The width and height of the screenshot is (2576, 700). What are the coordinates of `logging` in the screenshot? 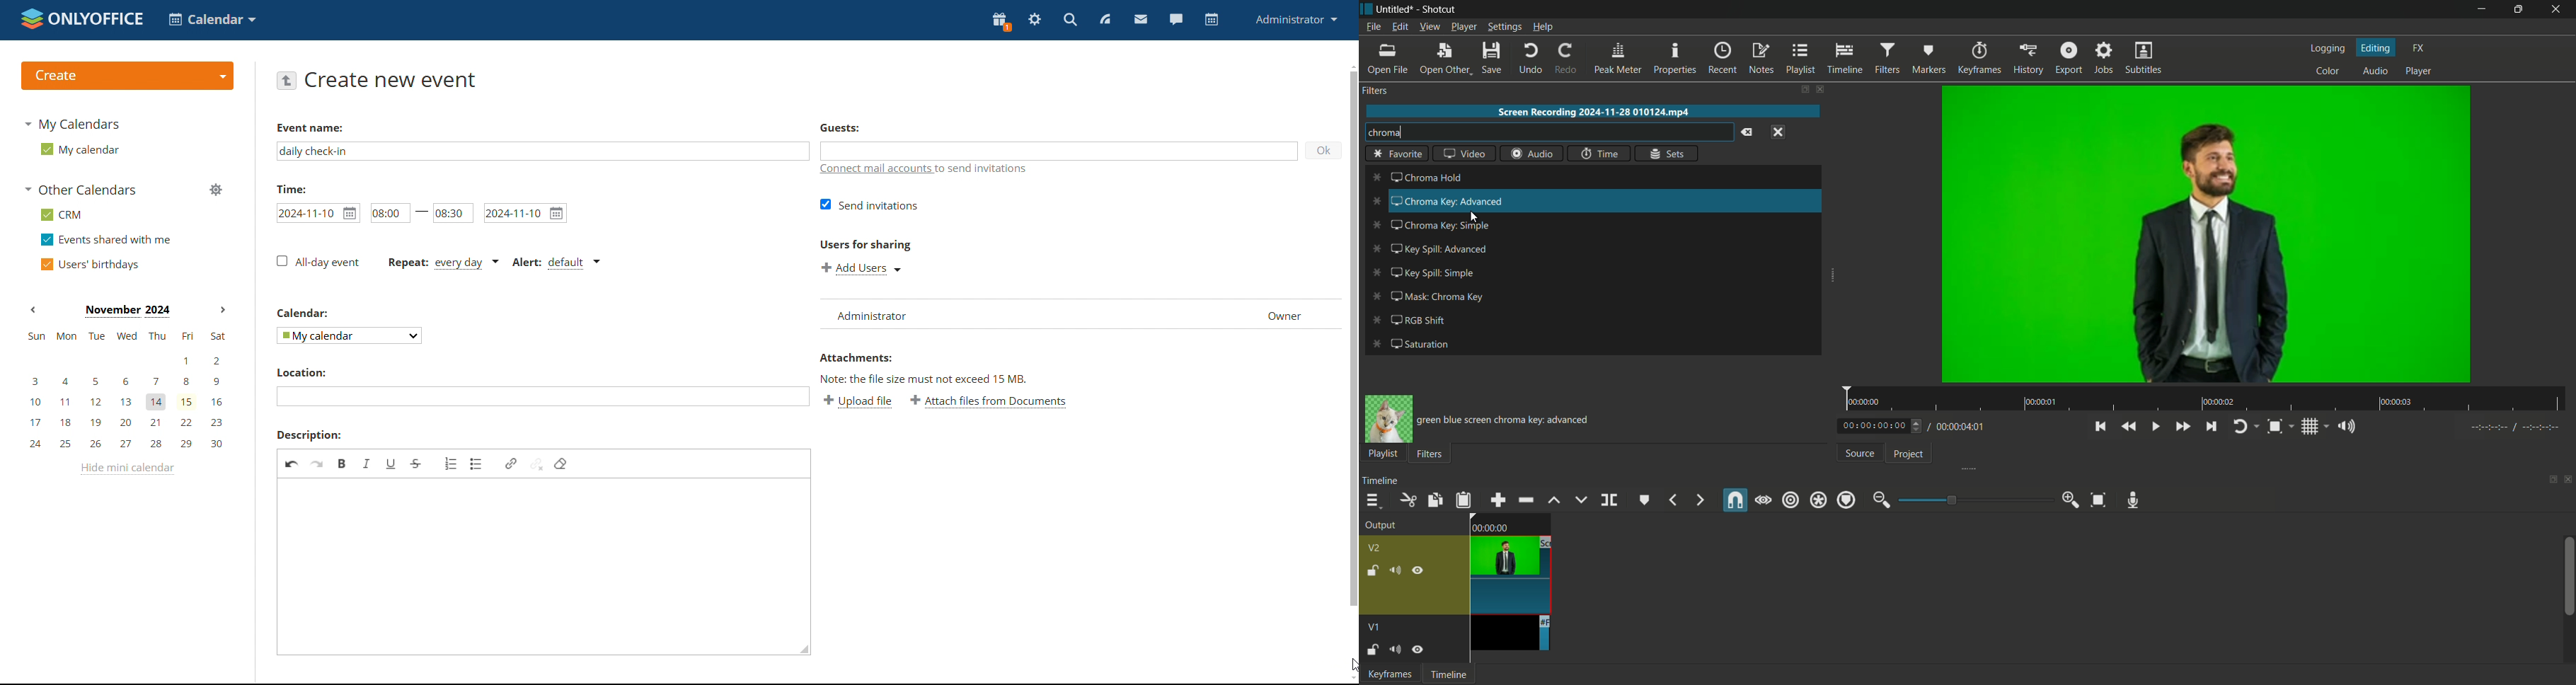 It's located at (2327, 48).